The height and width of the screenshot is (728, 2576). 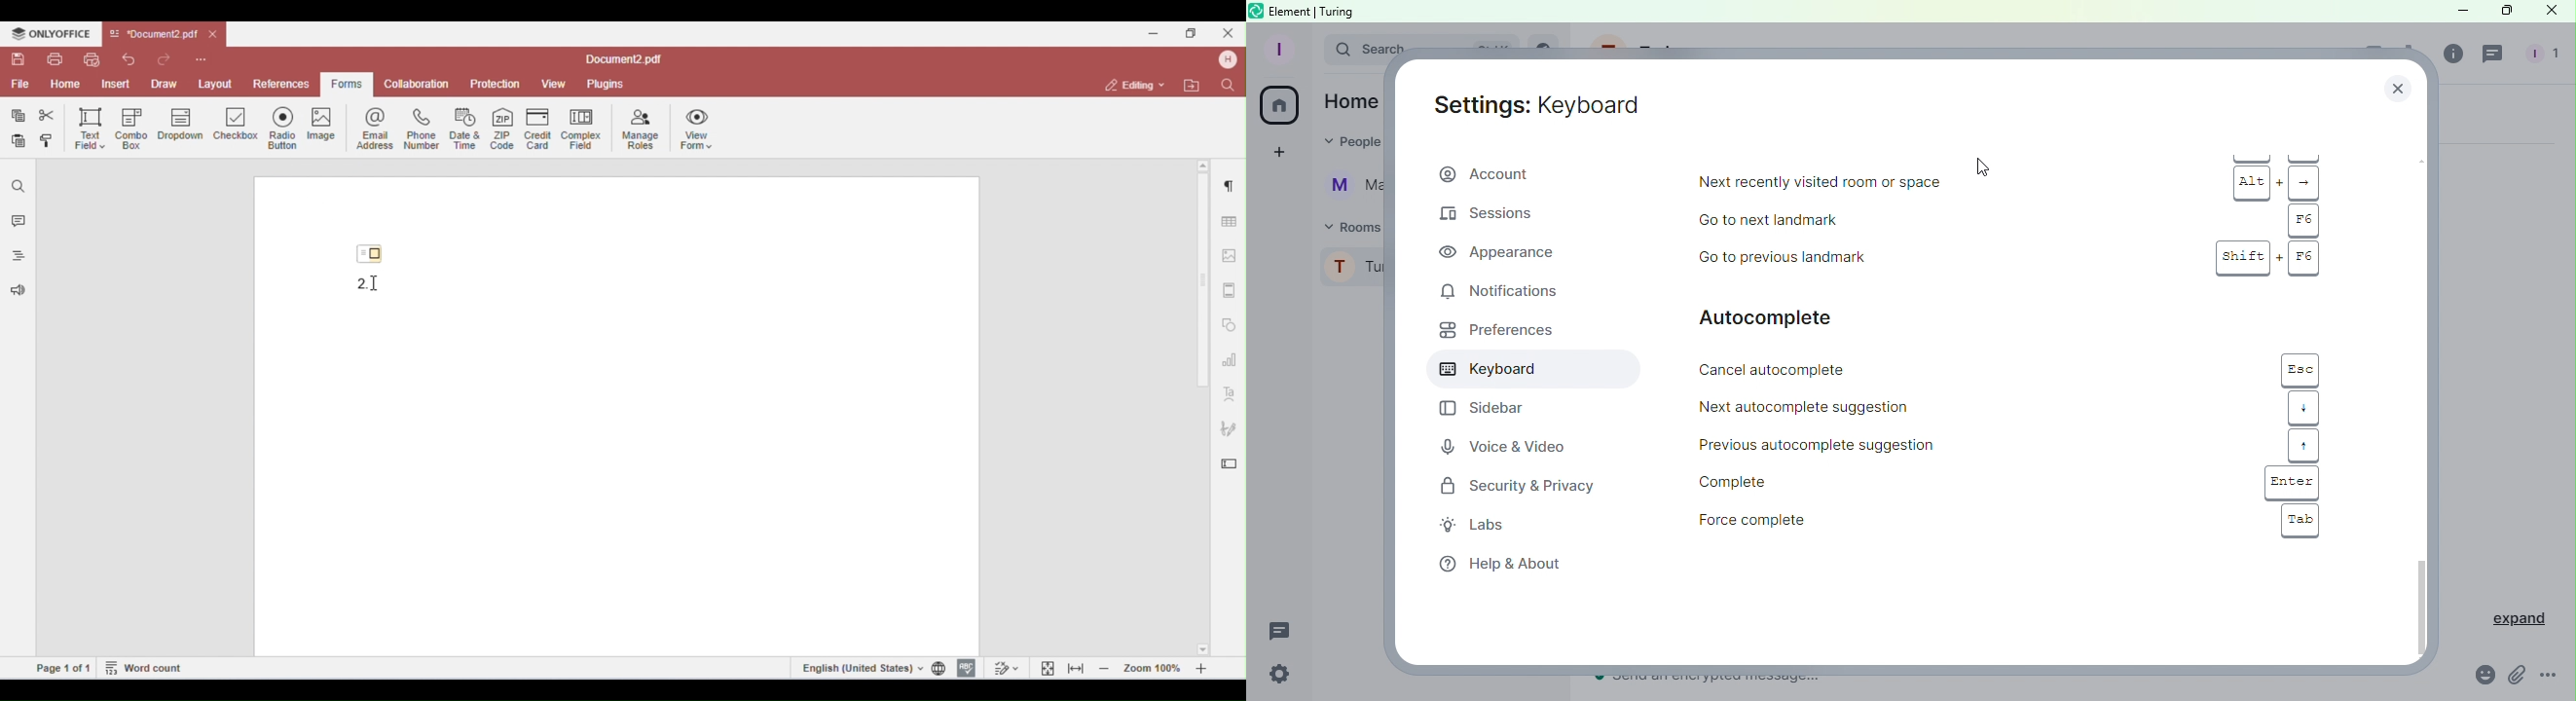 What do you see at coordinates (2483, 675) in the screenshot?
I see `Emoji` at bounding box center [2483, 675].